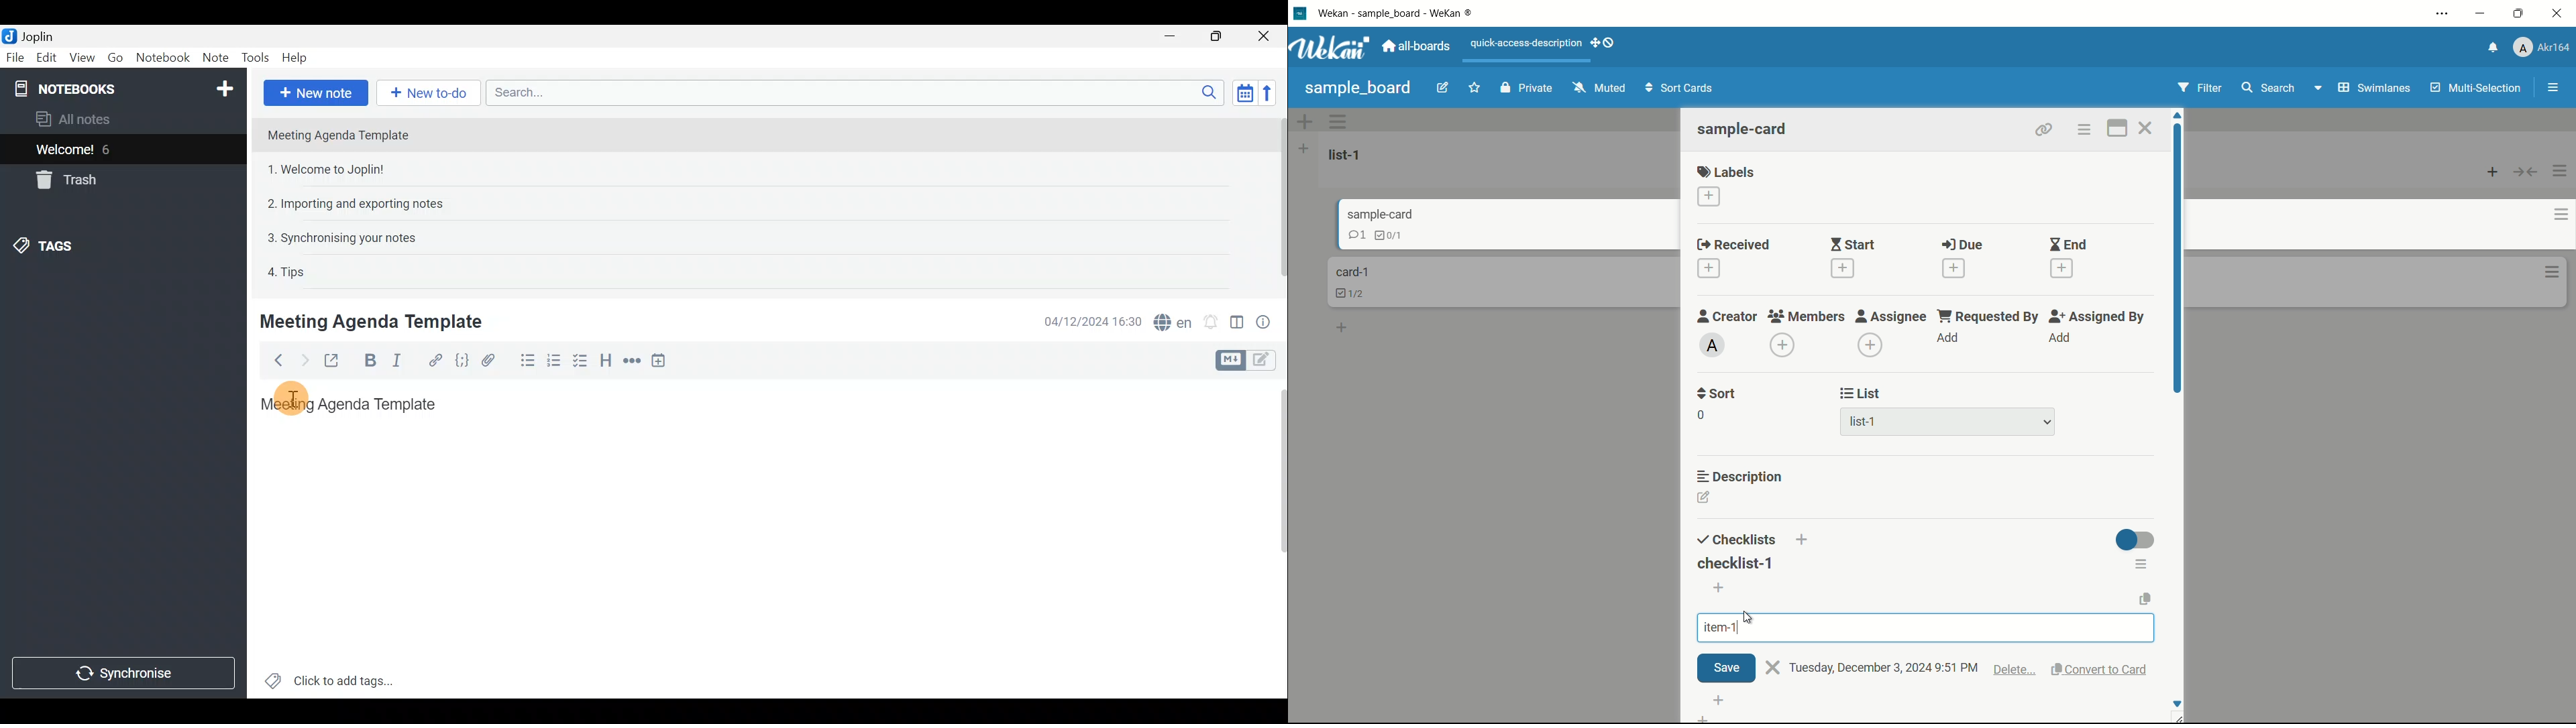 This screenshot has height=728, width=2576. I want to click on Attach file, so click(494, 361).